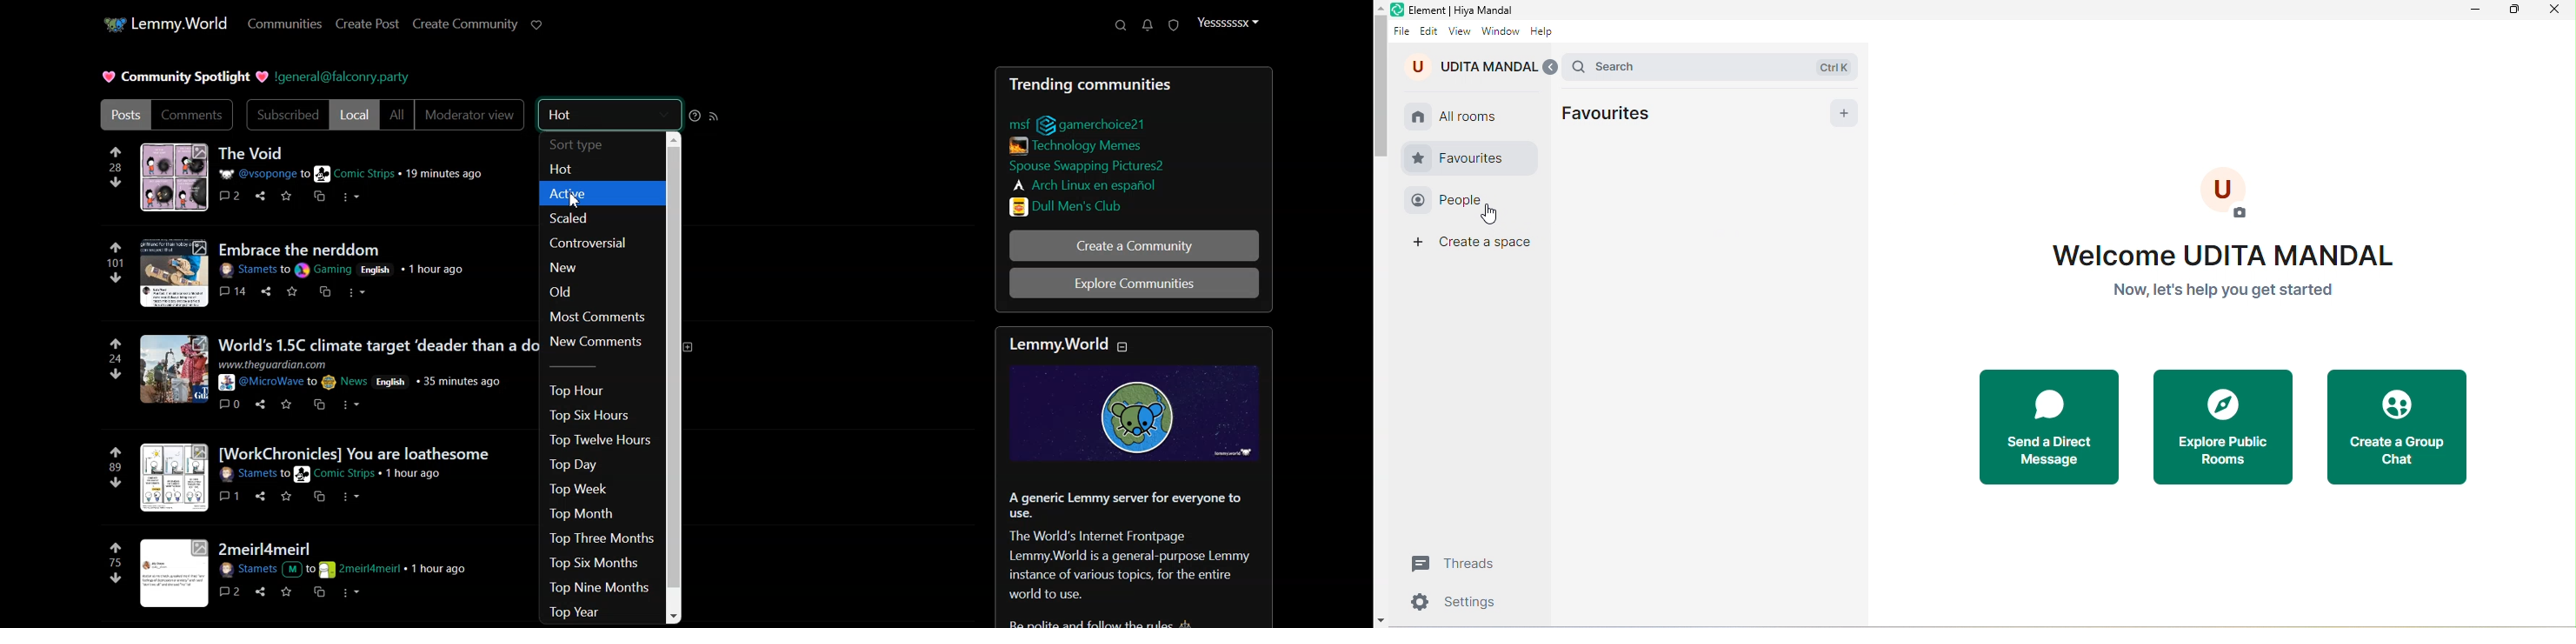 Image resolution: width=2576 pixels, height=644 pixels. What do you see at coordinates (1121, 25) in the screenshot?
I see `Search` at bounding box center [1121, 25].